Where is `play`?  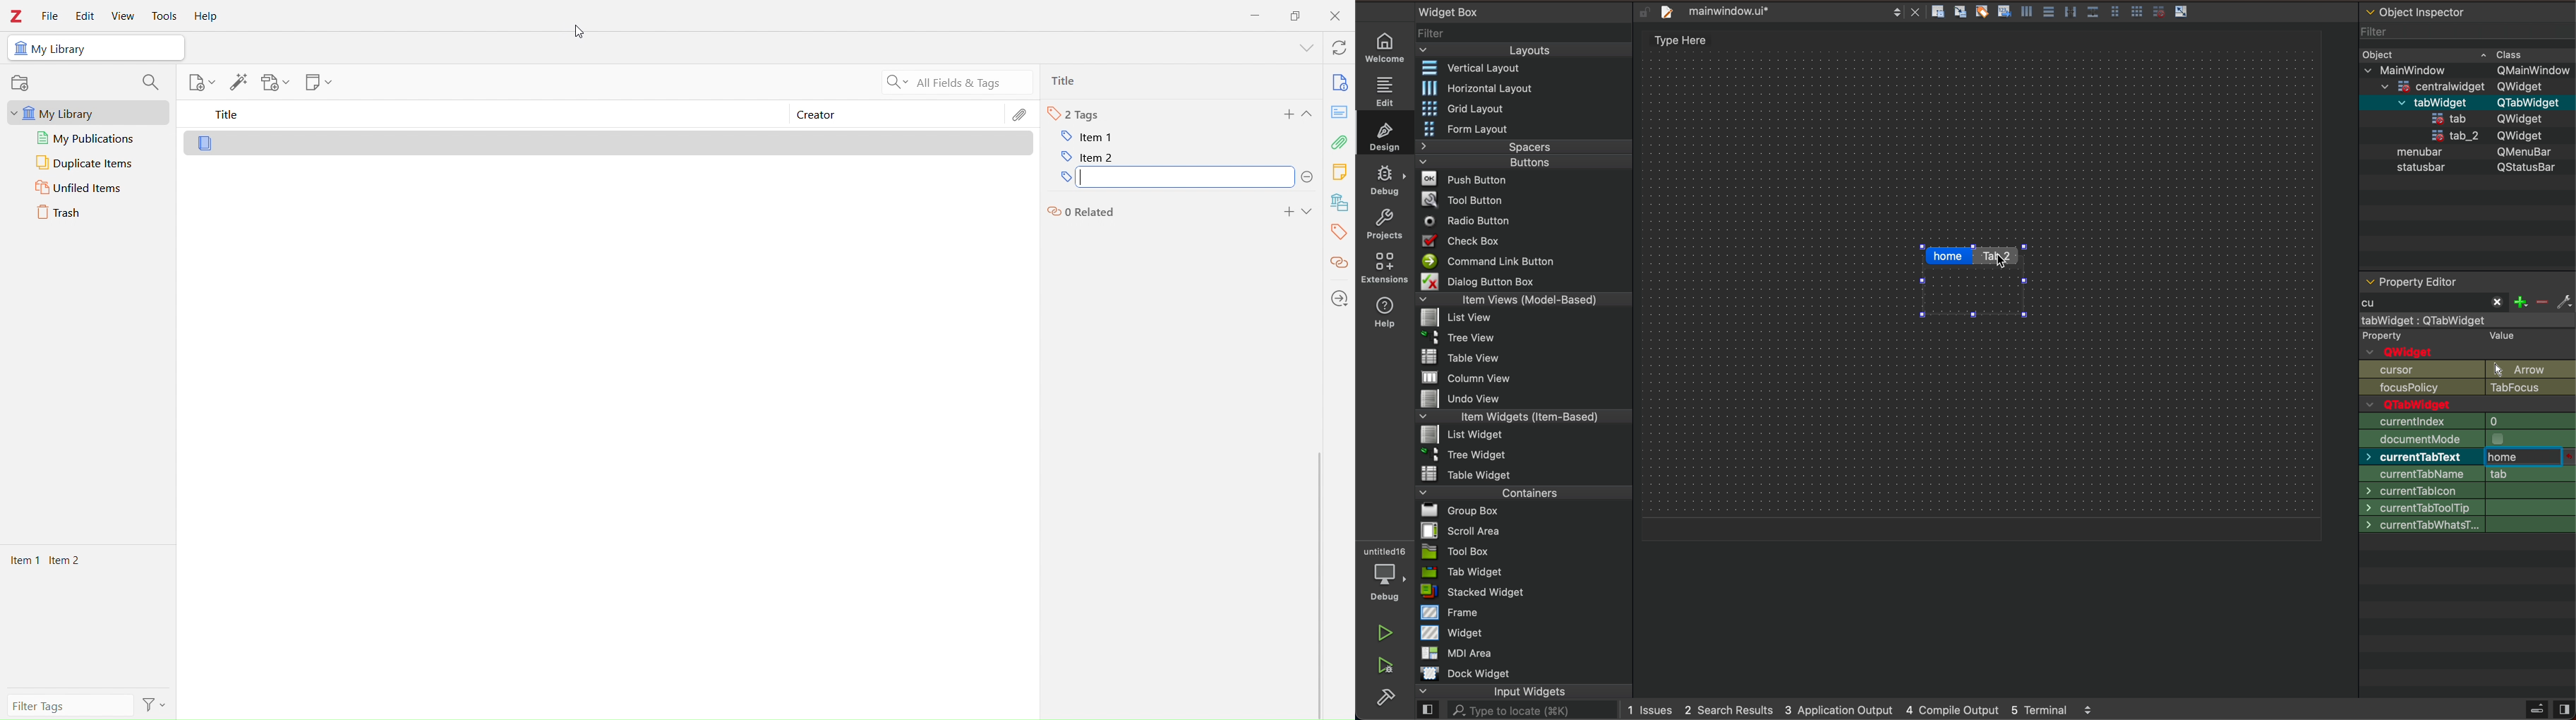 play is located at coordinates (1384, 635).